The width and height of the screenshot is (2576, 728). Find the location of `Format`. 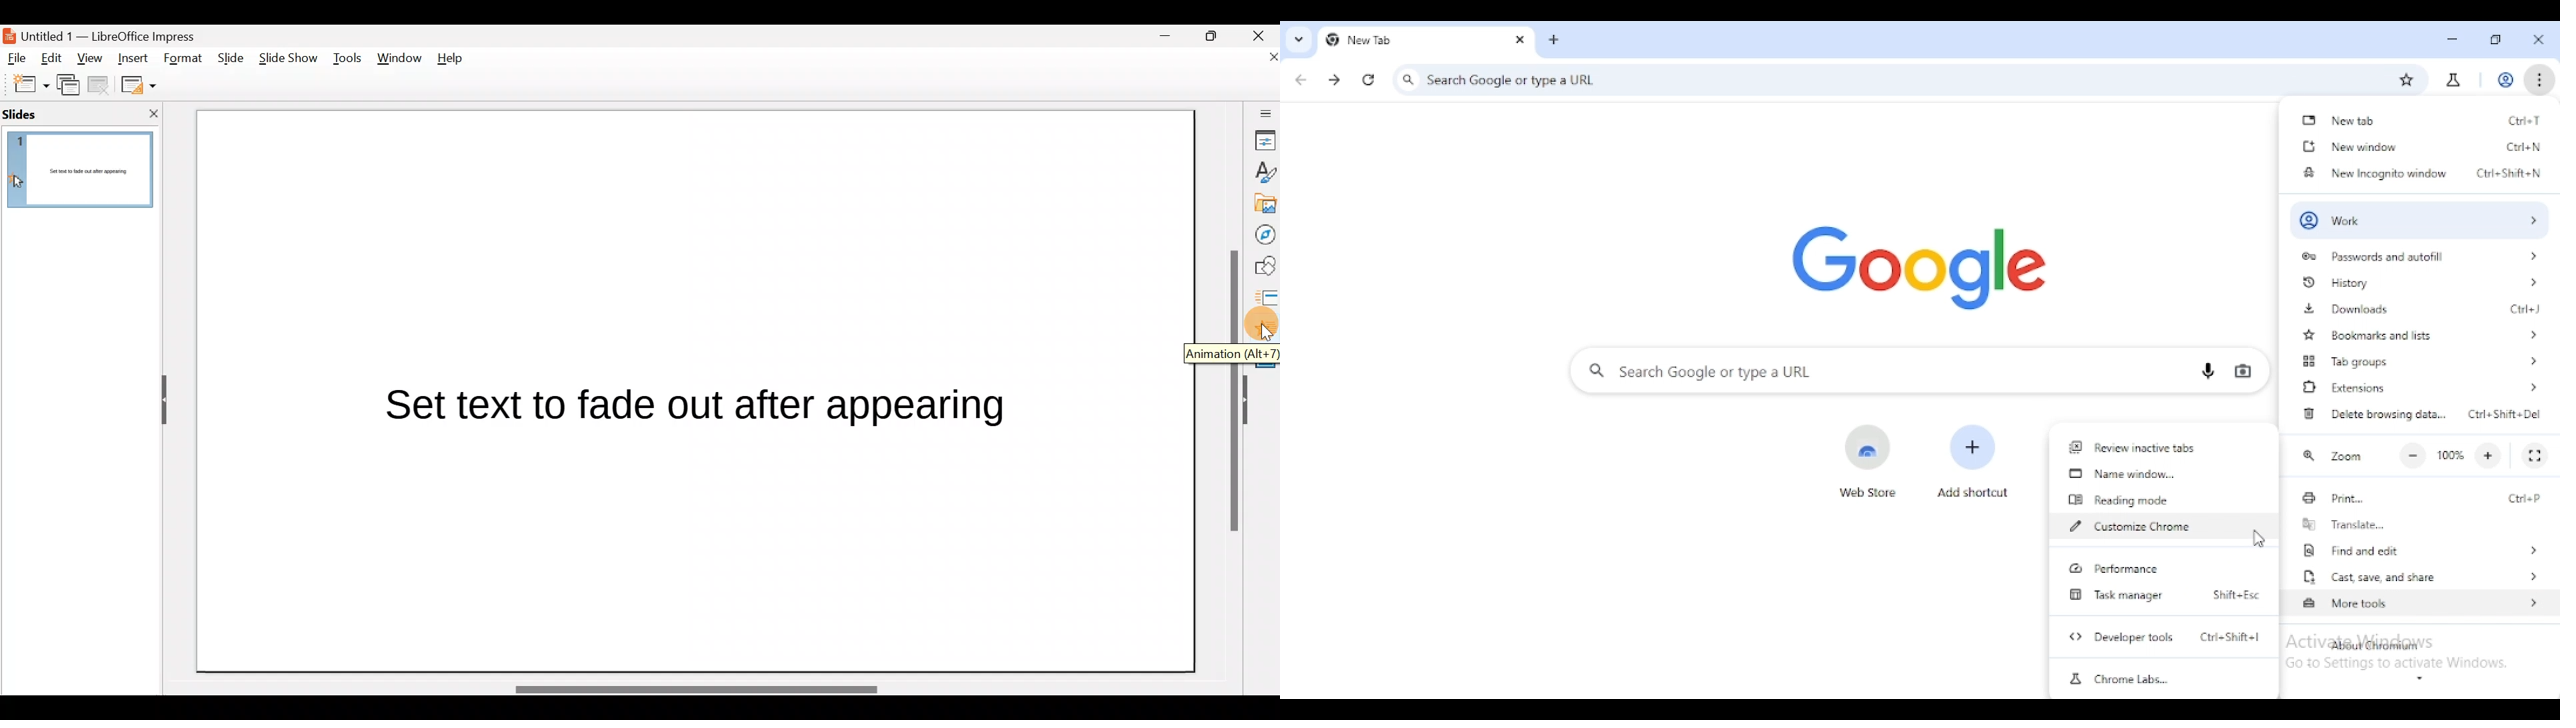

Format is located at coordinates (183, 59).